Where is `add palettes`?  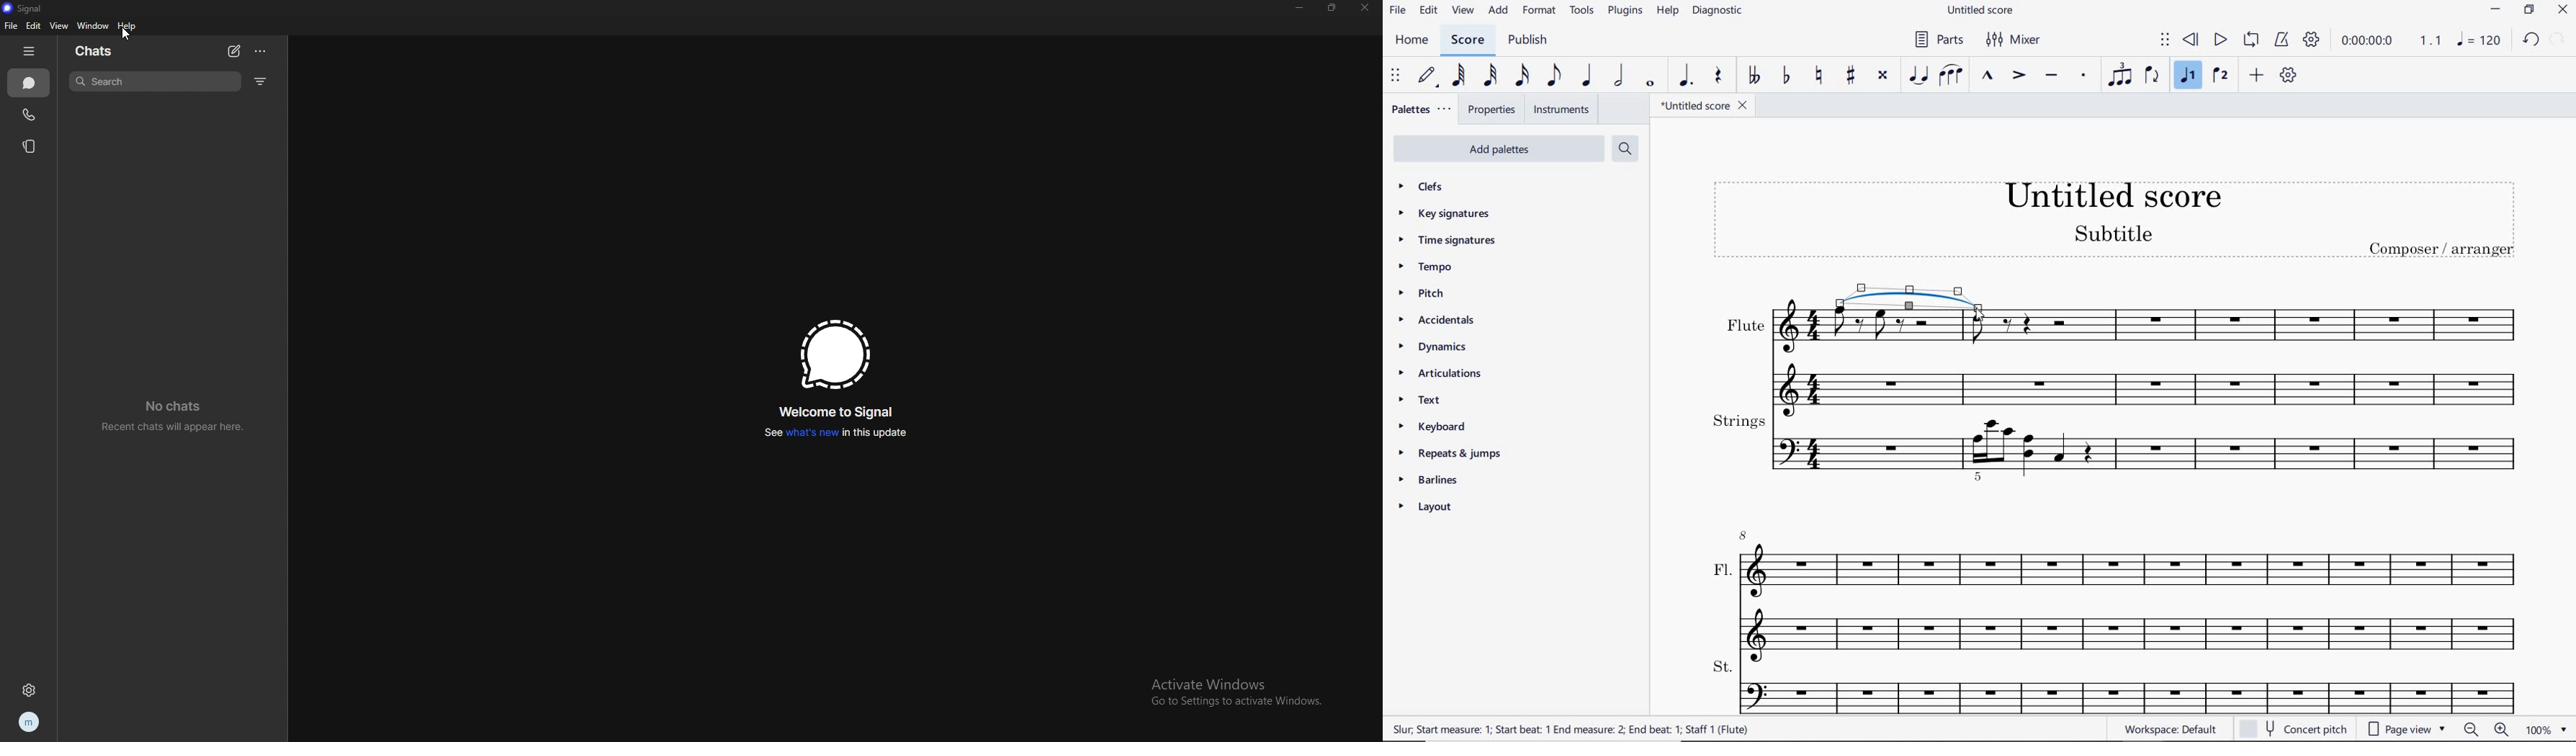
add palettes is located at coordinates (1500, 148).